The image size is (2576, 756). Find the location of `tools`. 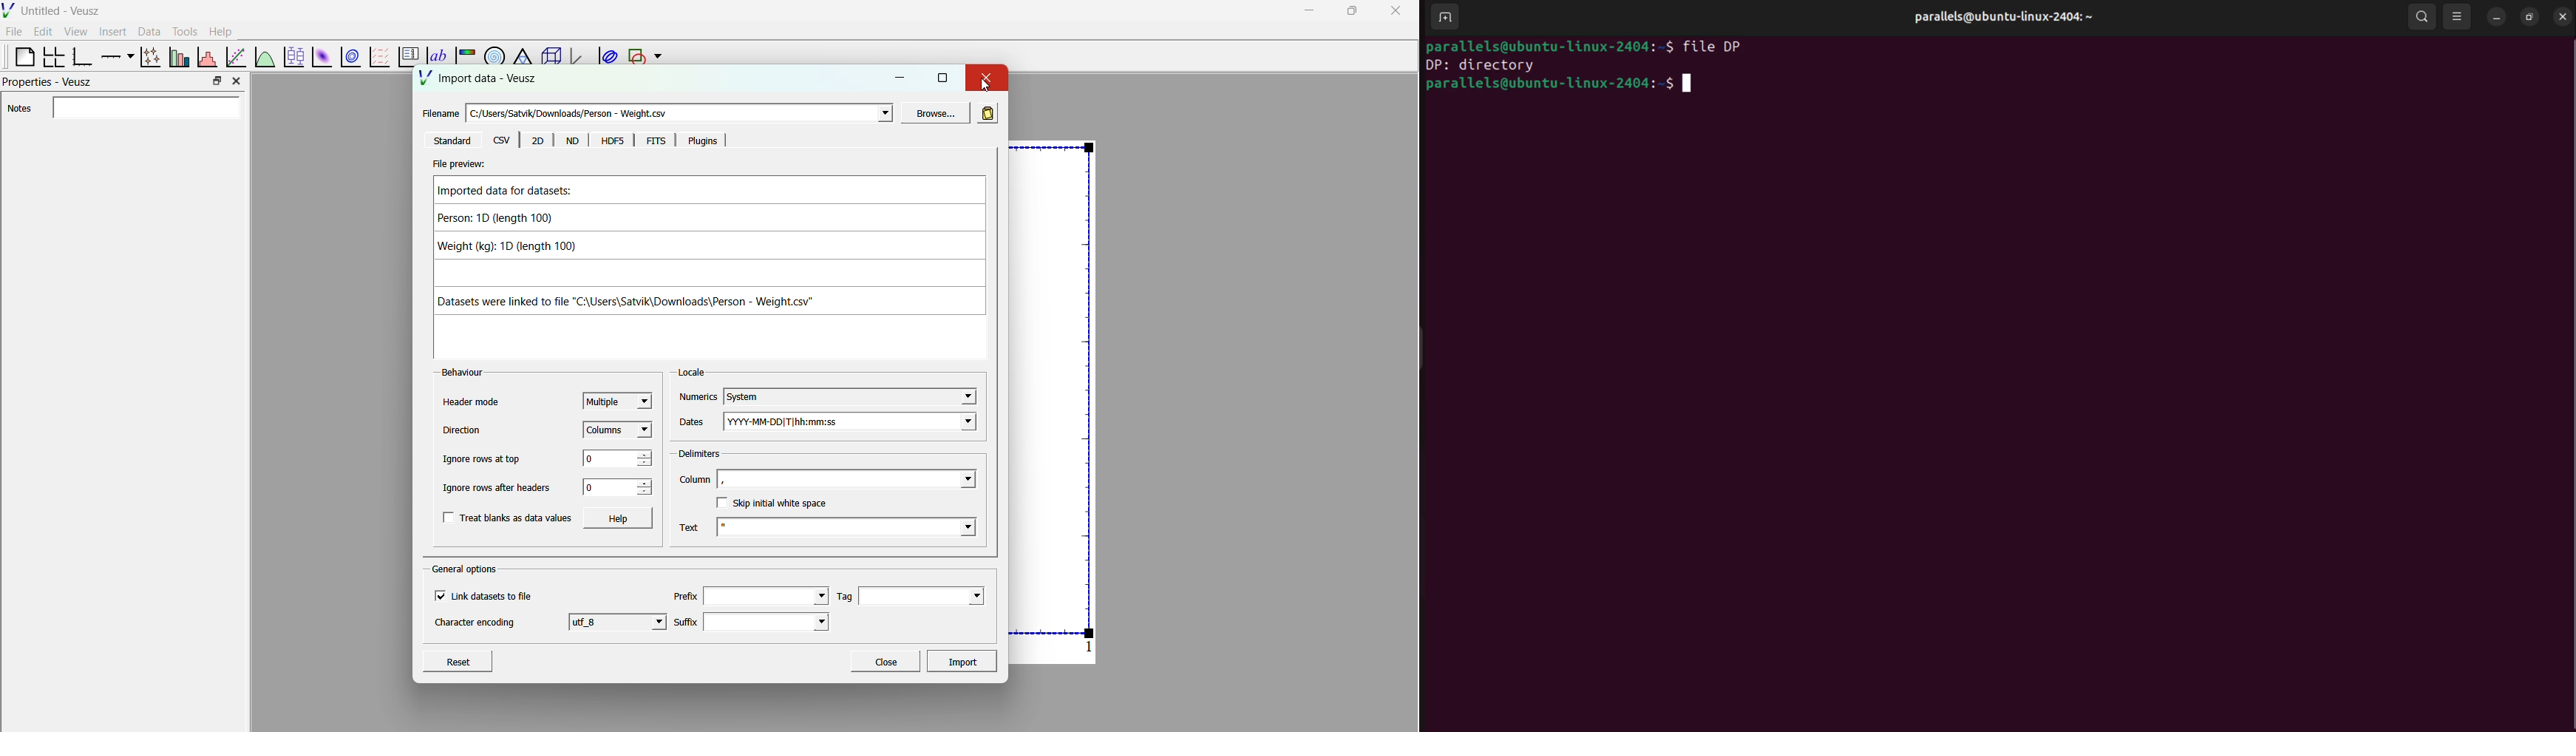

tools is located at coordinates (183, 31).